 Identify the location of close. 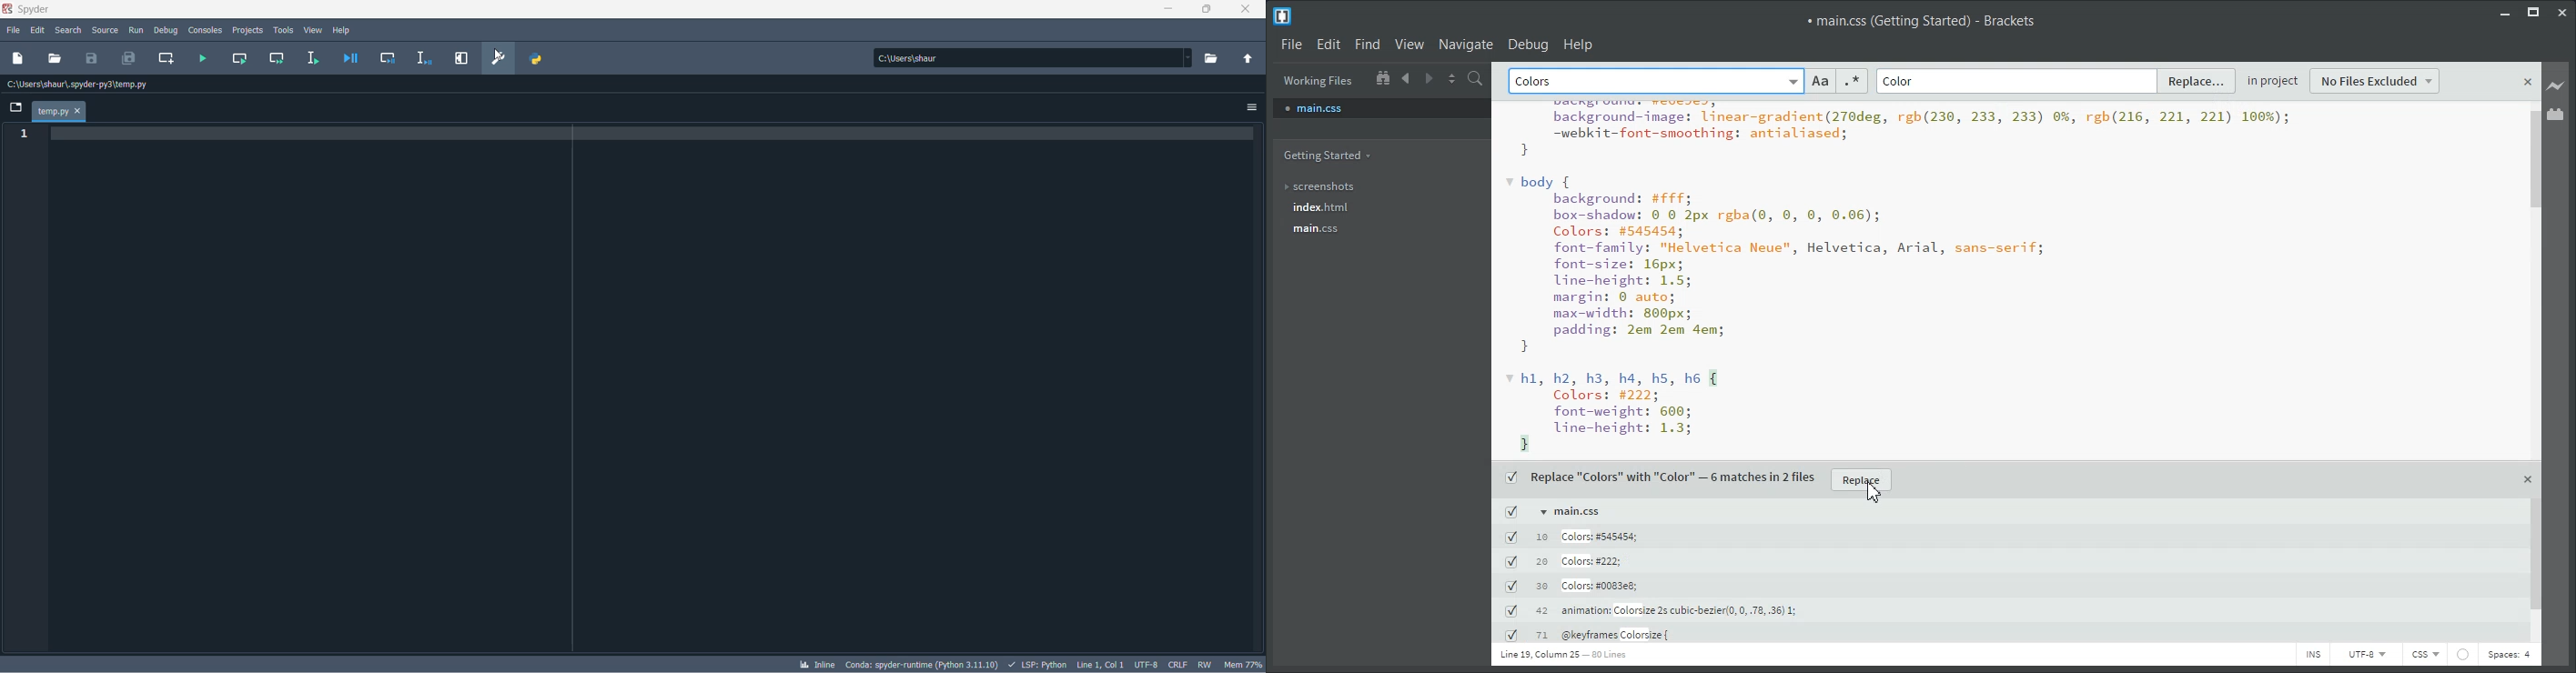
(1251, 12).